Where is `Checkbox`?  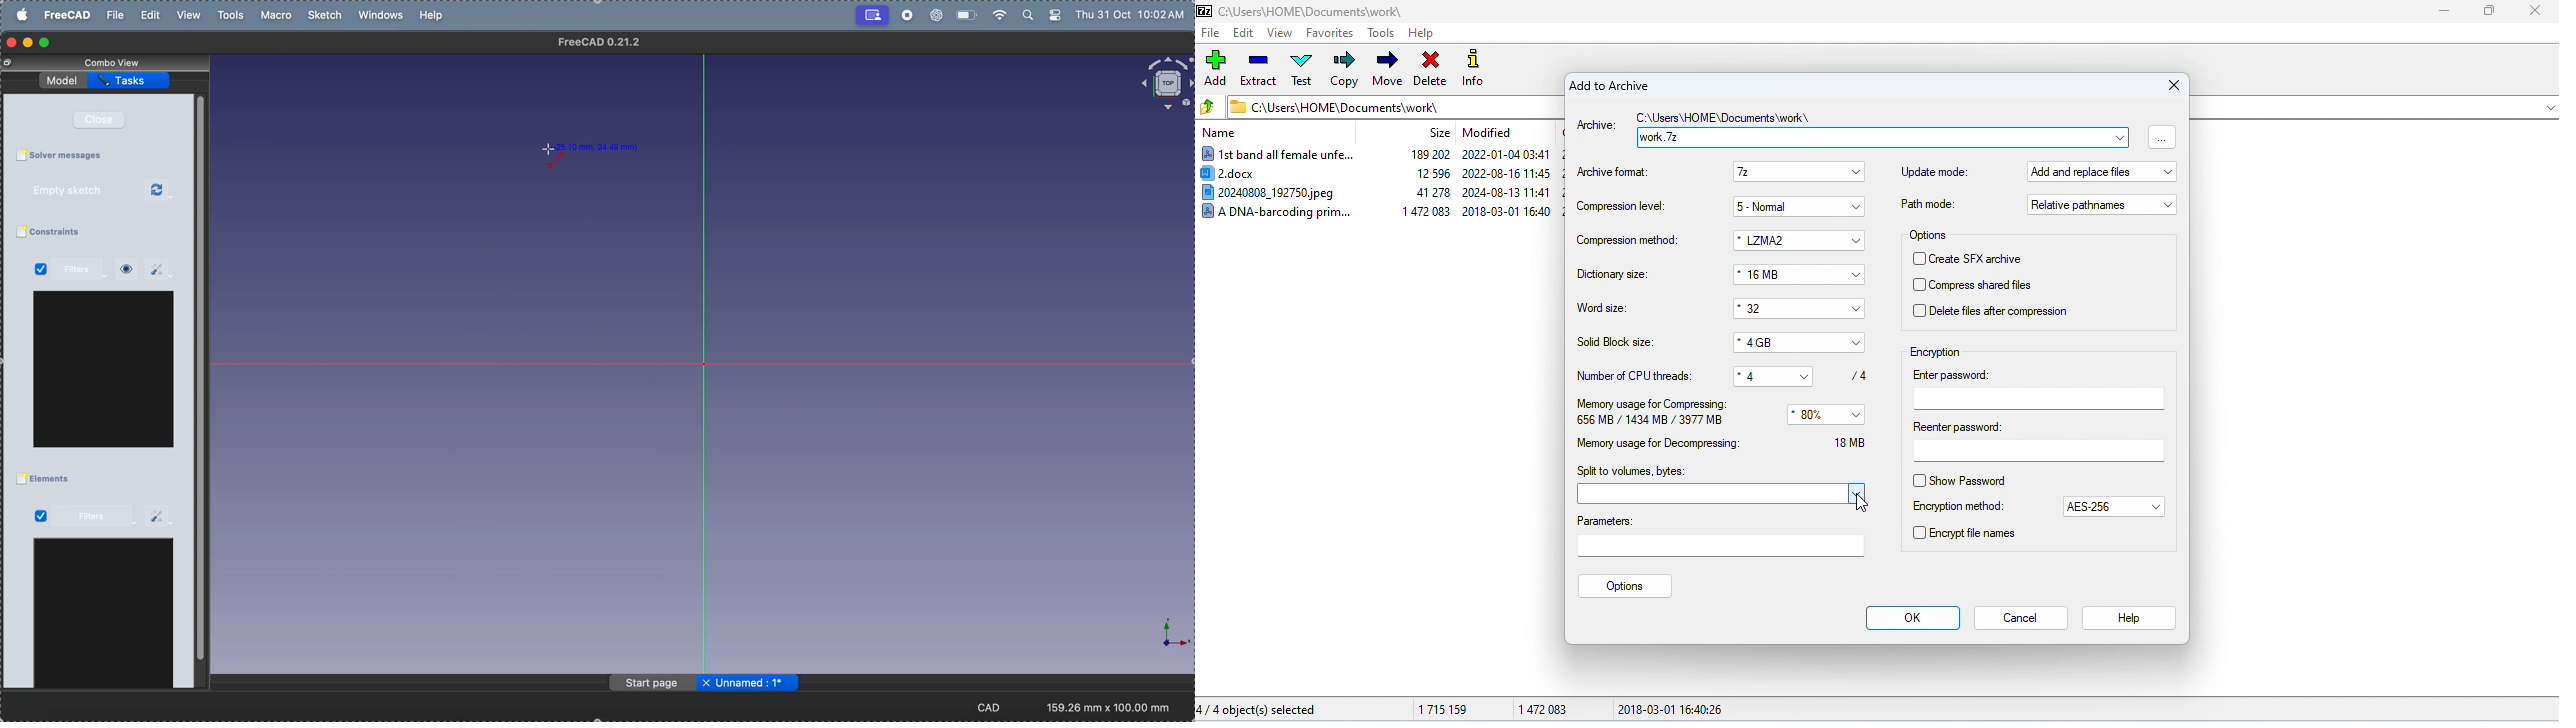 Checkbox is located at coordinates (20, 480).